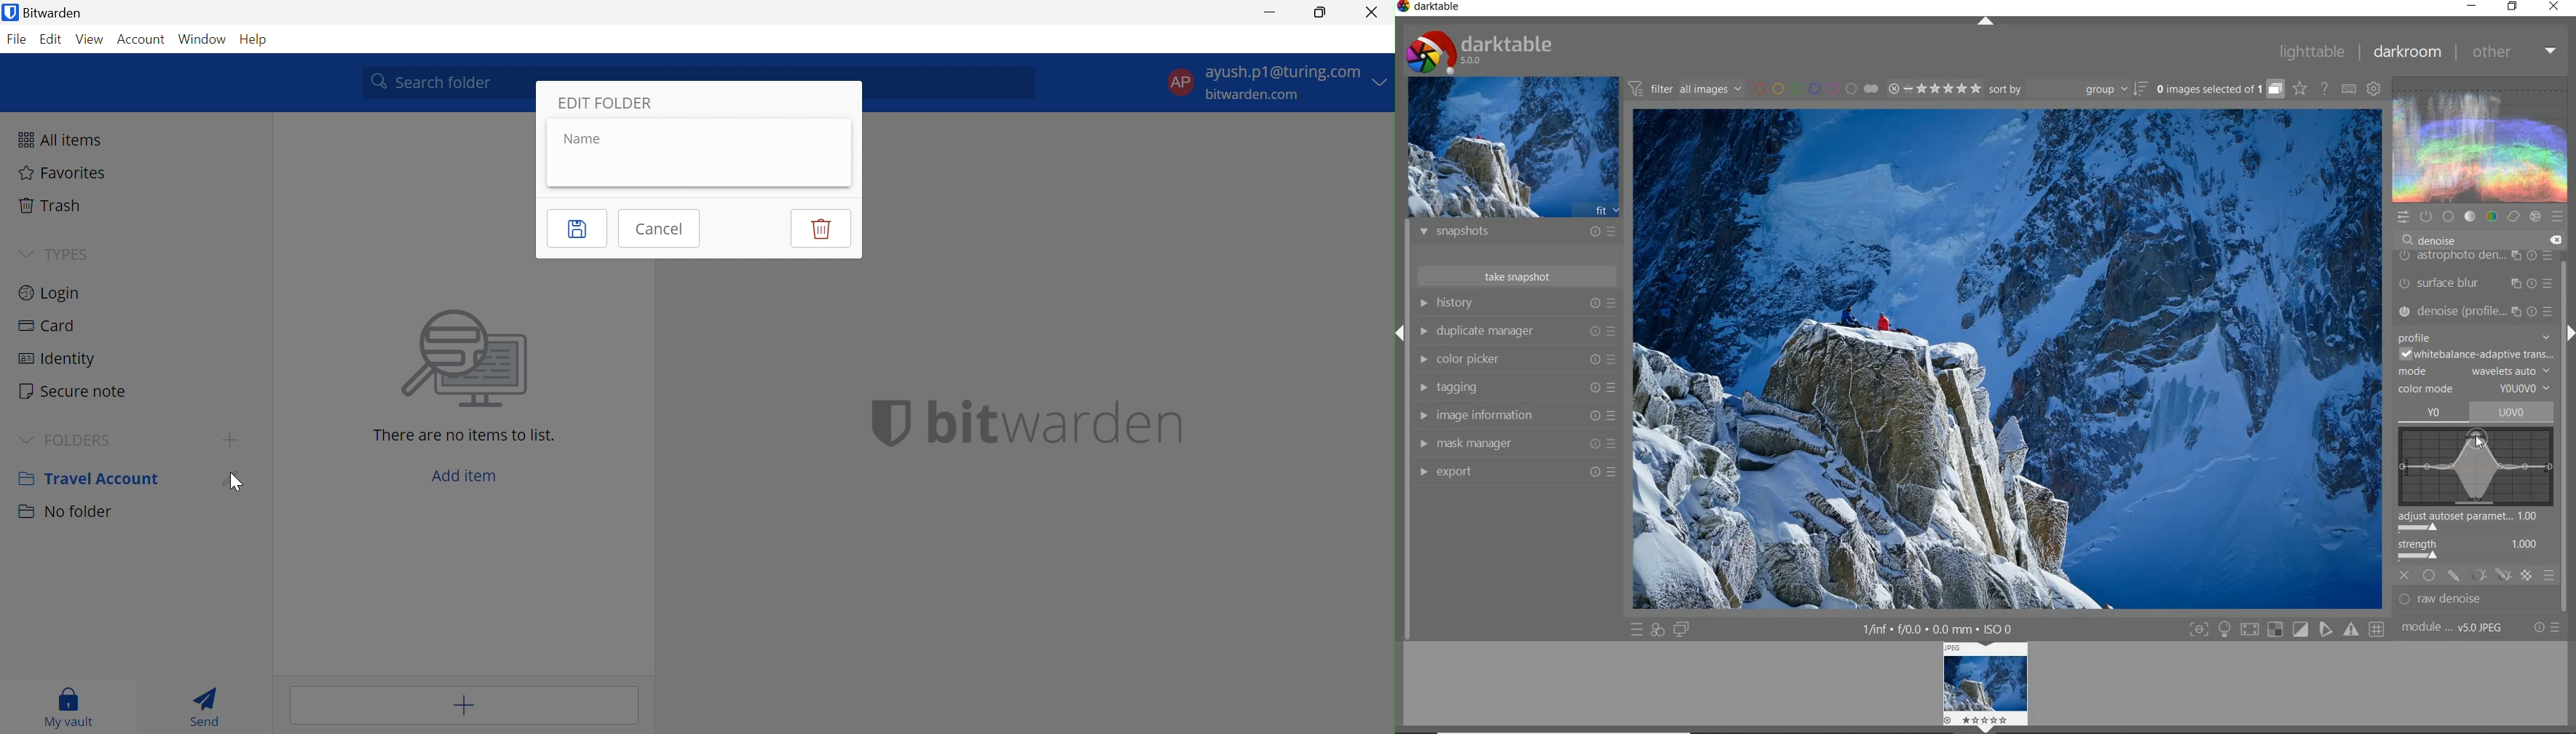  What do you see at coordinates (1516, 388) in the screenshot?
I see `tagging` at bounding box center [1516, 388].